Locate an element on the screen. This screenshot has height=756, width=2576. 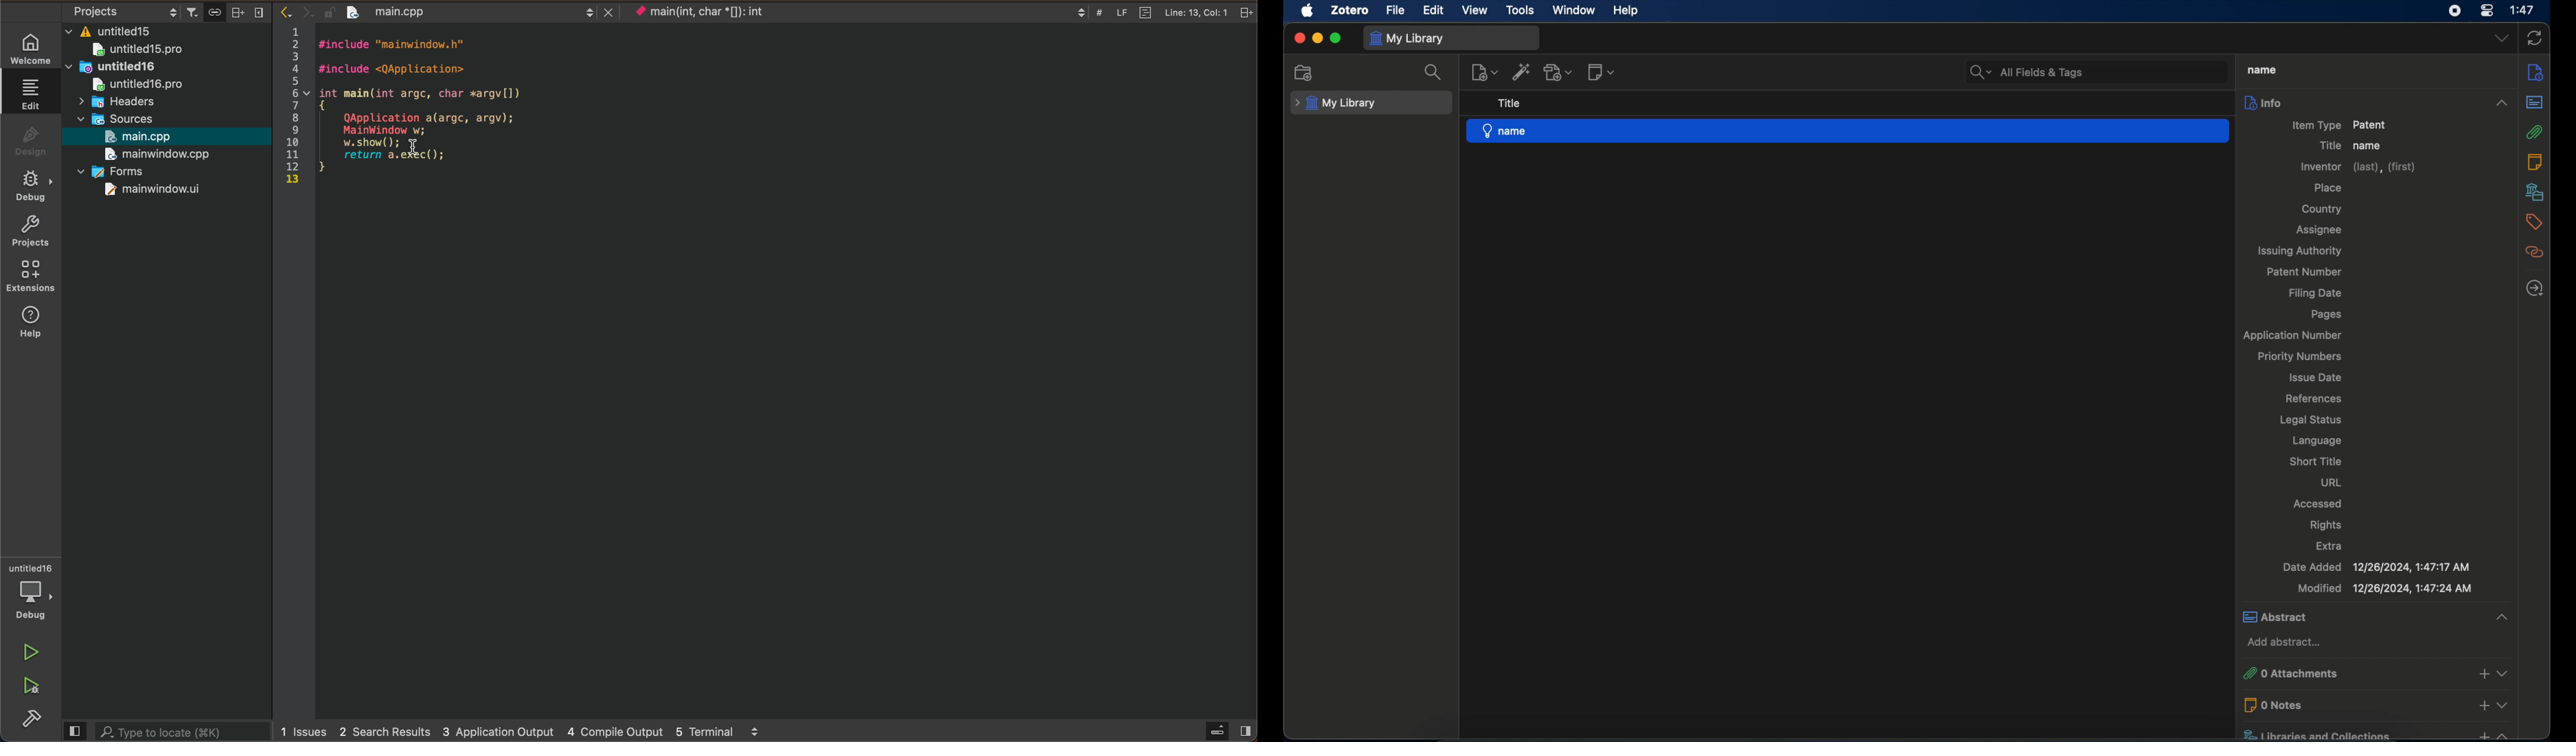
name is located at coordinates (1849, 131).